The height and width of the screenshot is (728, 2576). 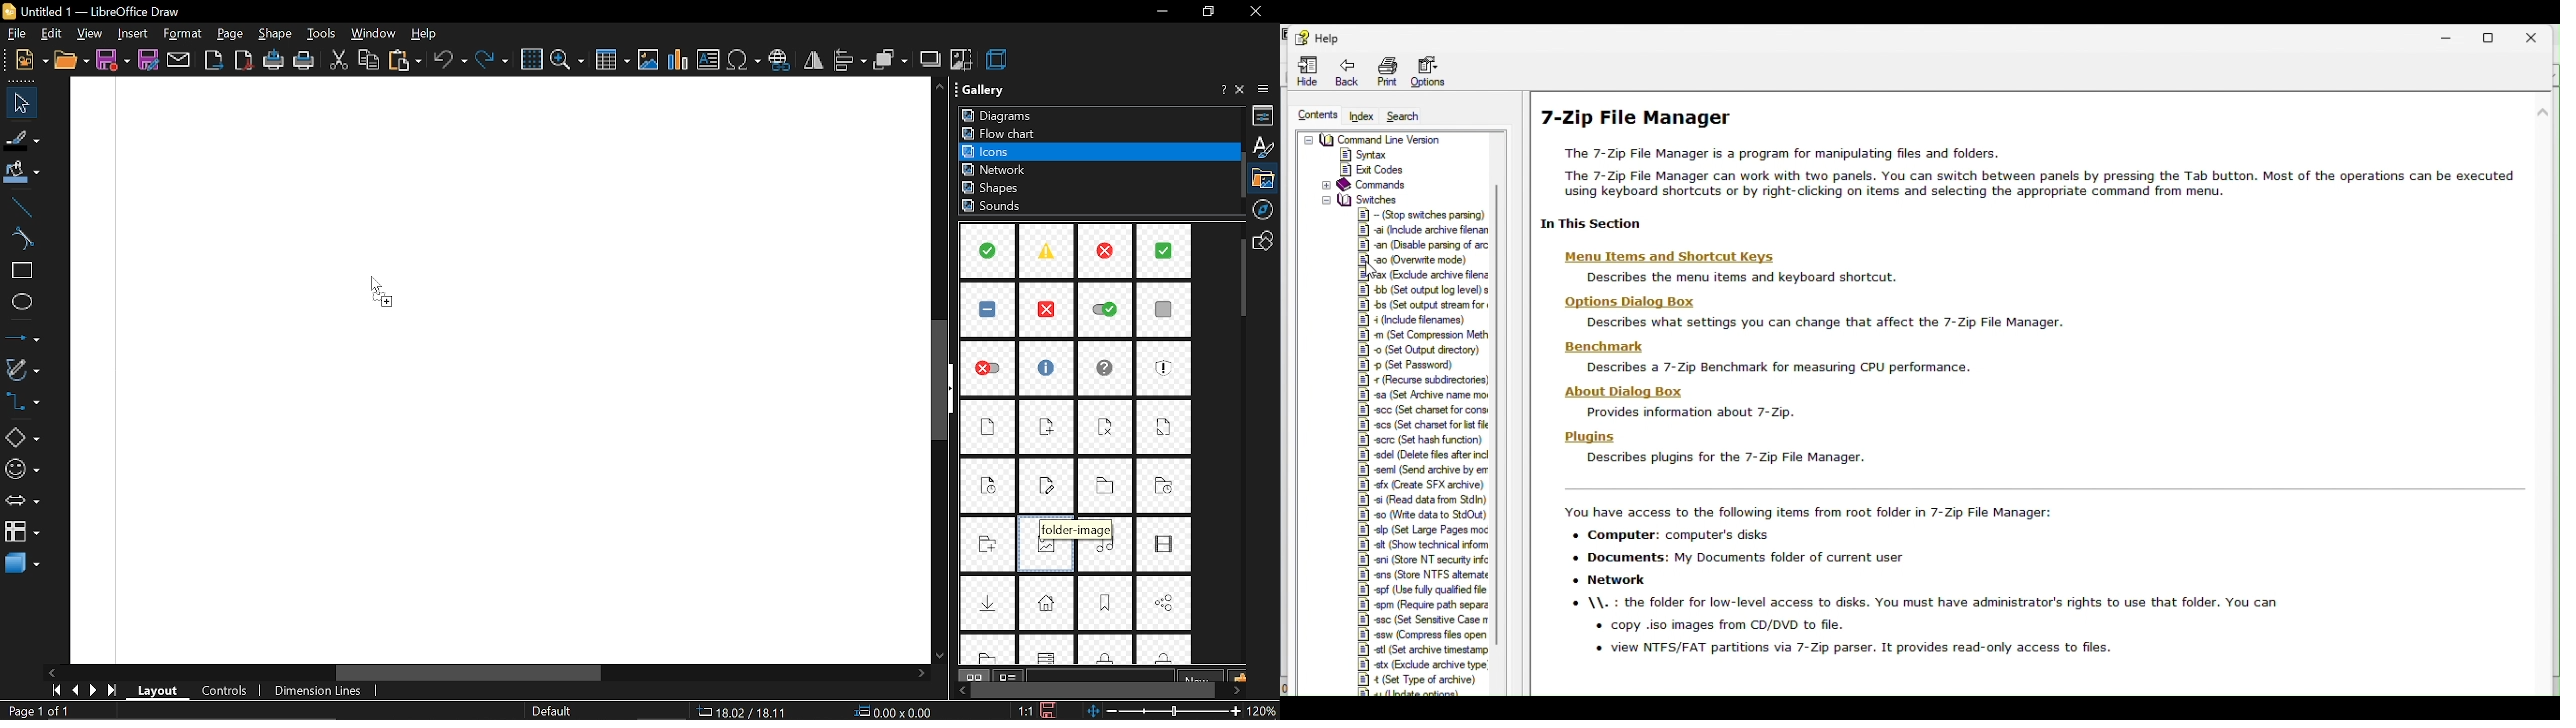 I want to click on arrows, so click(x=20, y=503).